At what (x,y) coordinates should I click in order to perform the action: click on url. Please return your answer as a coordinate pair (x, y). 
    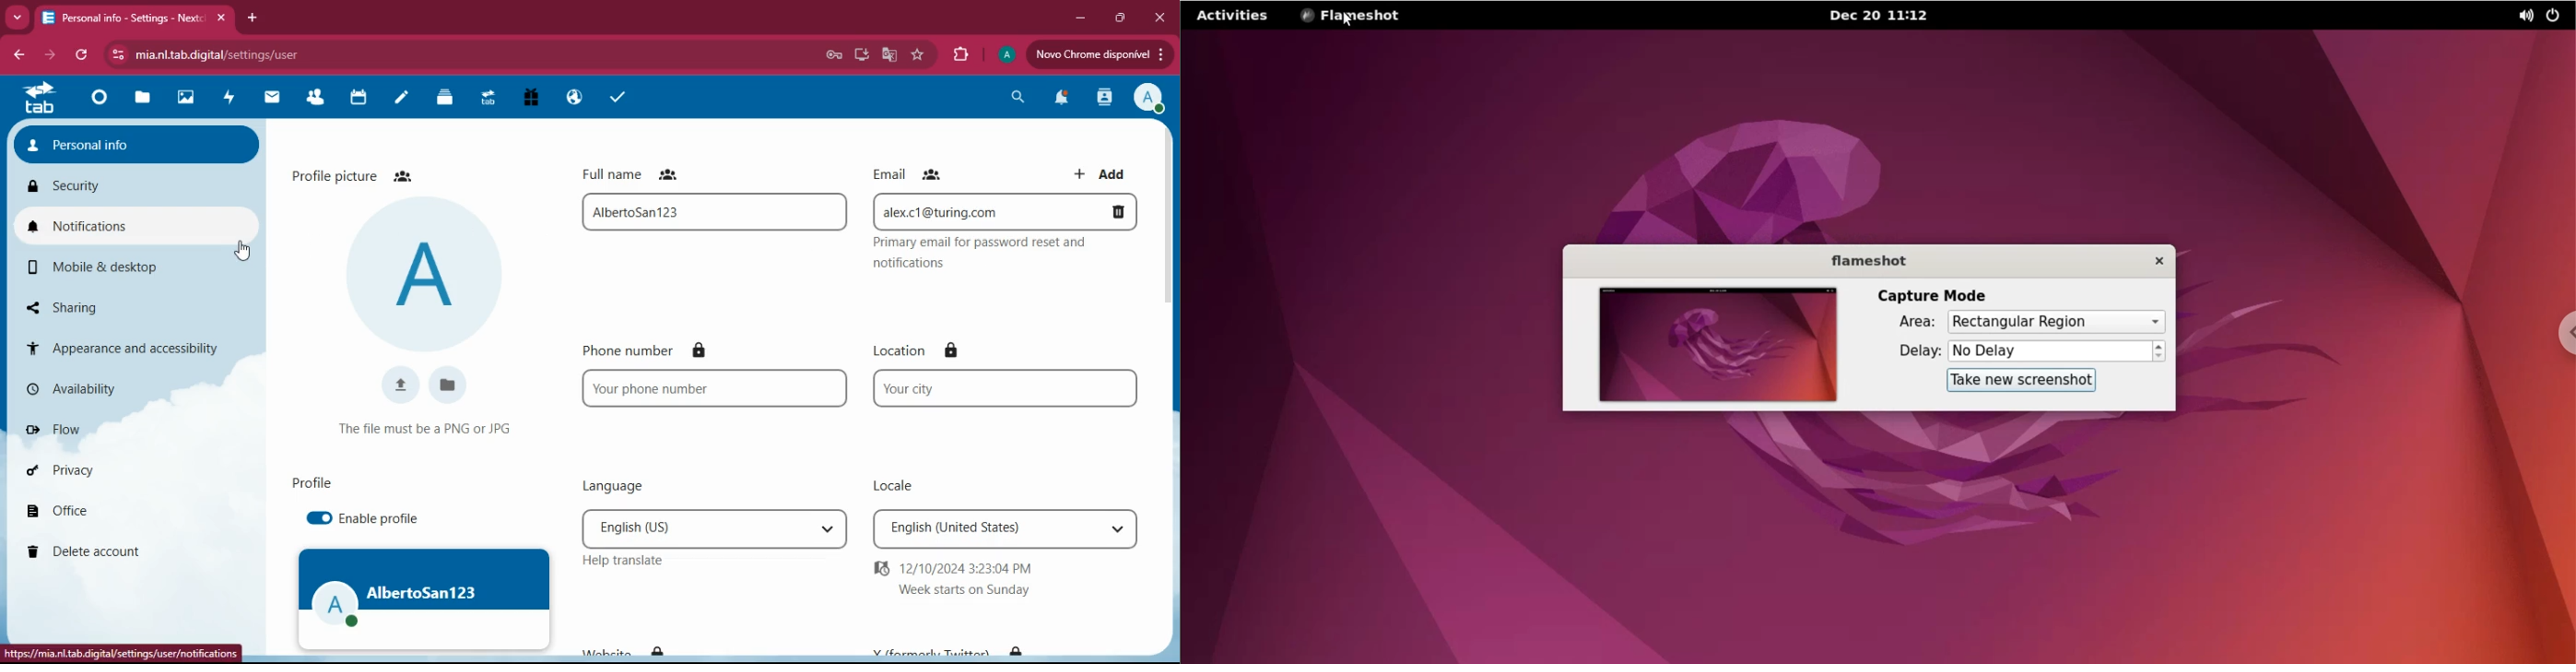
    Looking at the image, I should click on (243, 53).